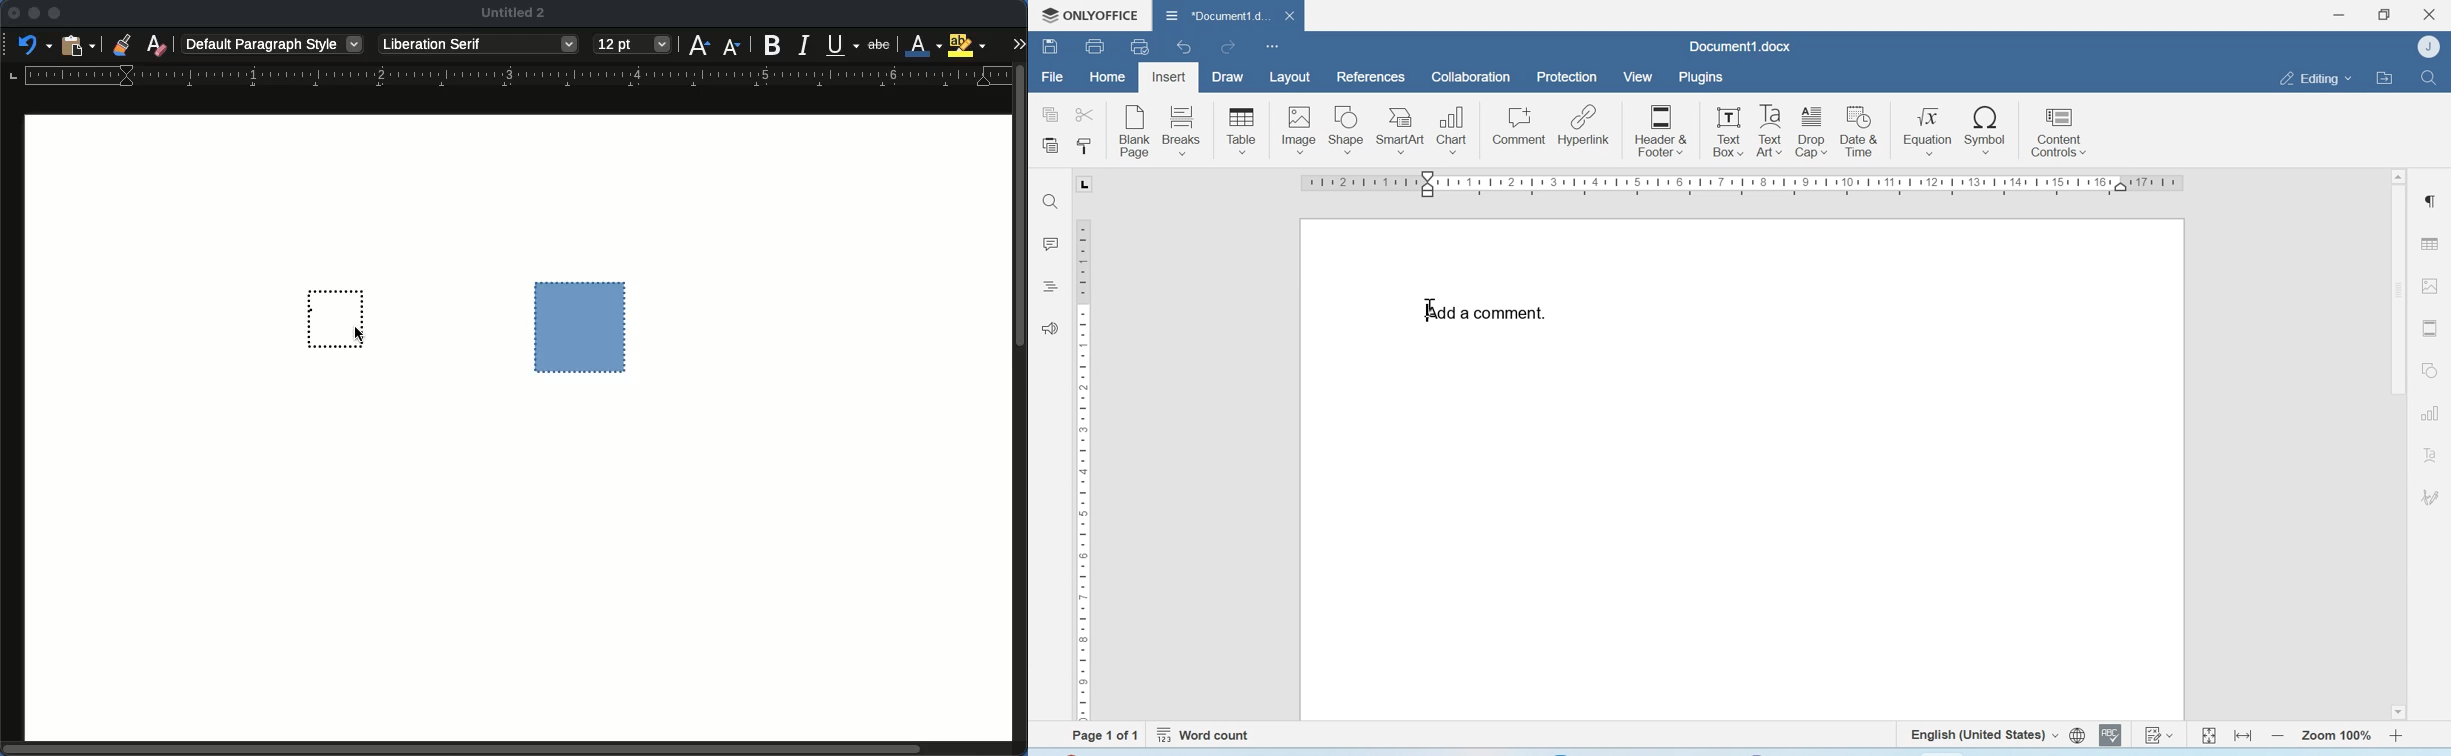 Image resolution: width=2464 pixels, height=756 pixels. I want to click on Save, so click(1049, 45).